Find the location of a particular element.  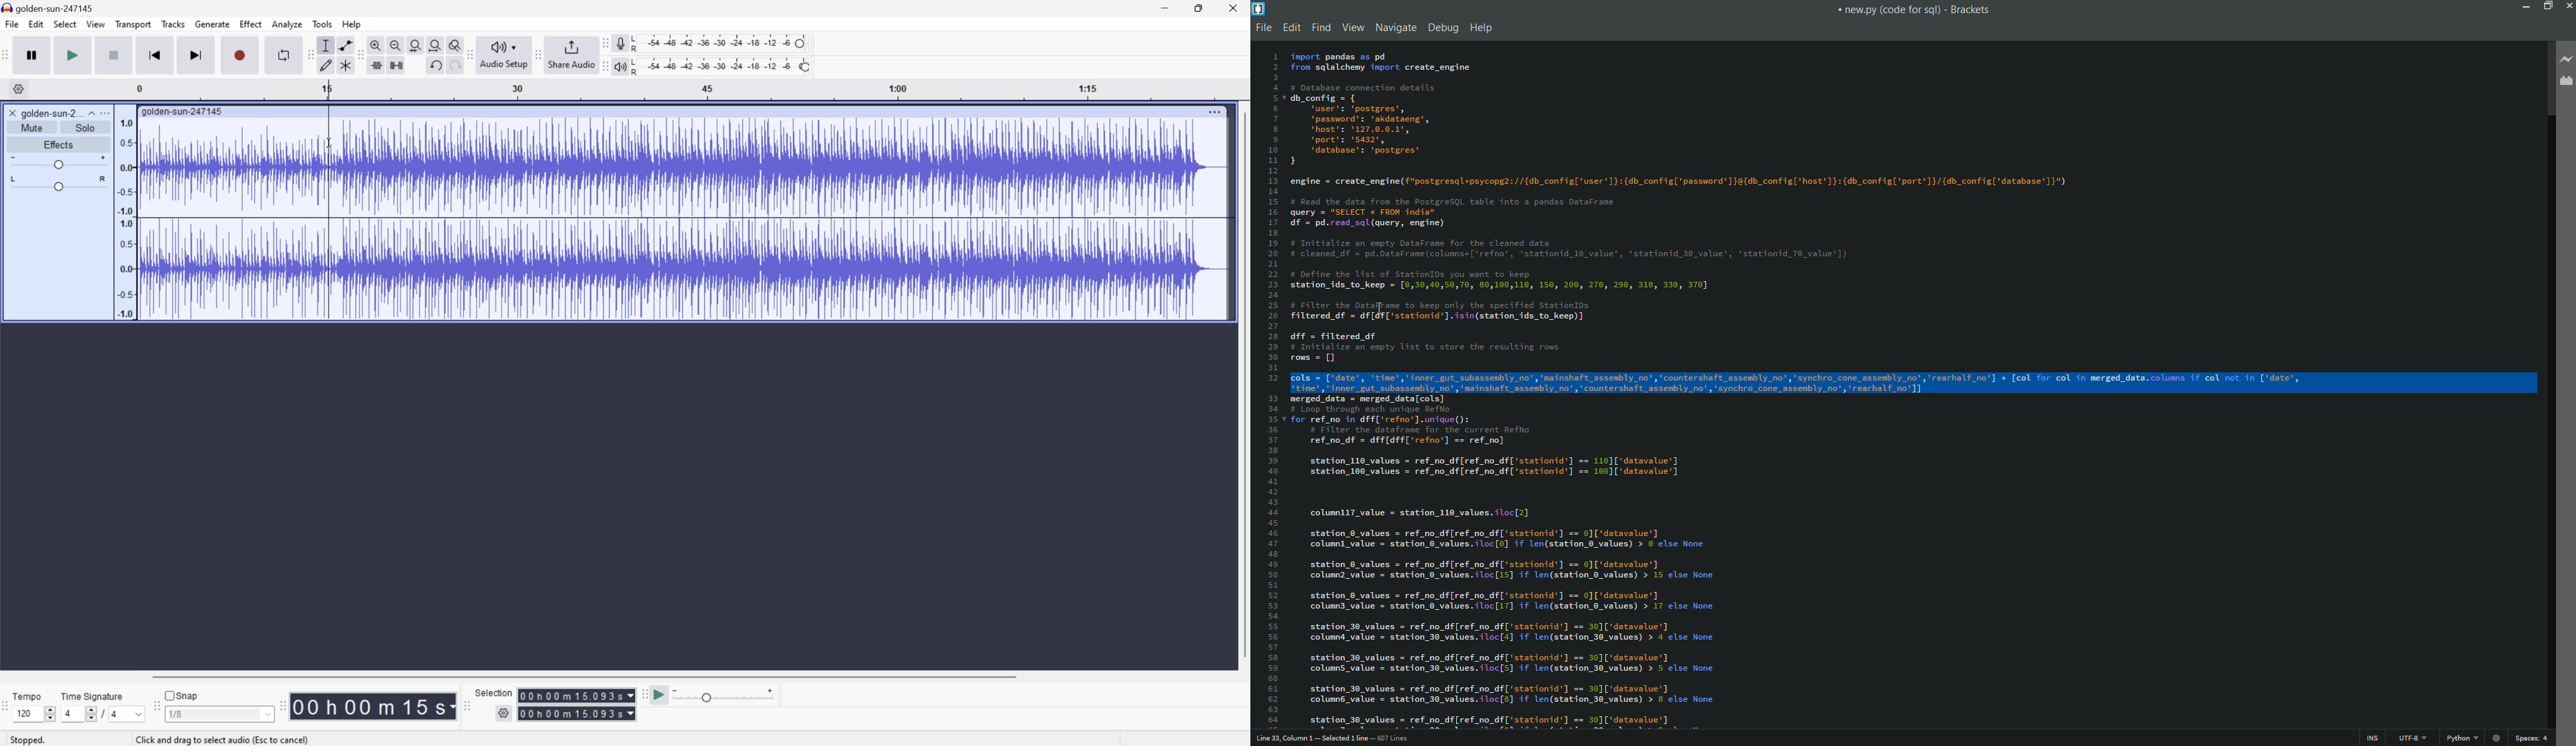

Audacity playback meter toolbar is located at coordinates (602, 67).